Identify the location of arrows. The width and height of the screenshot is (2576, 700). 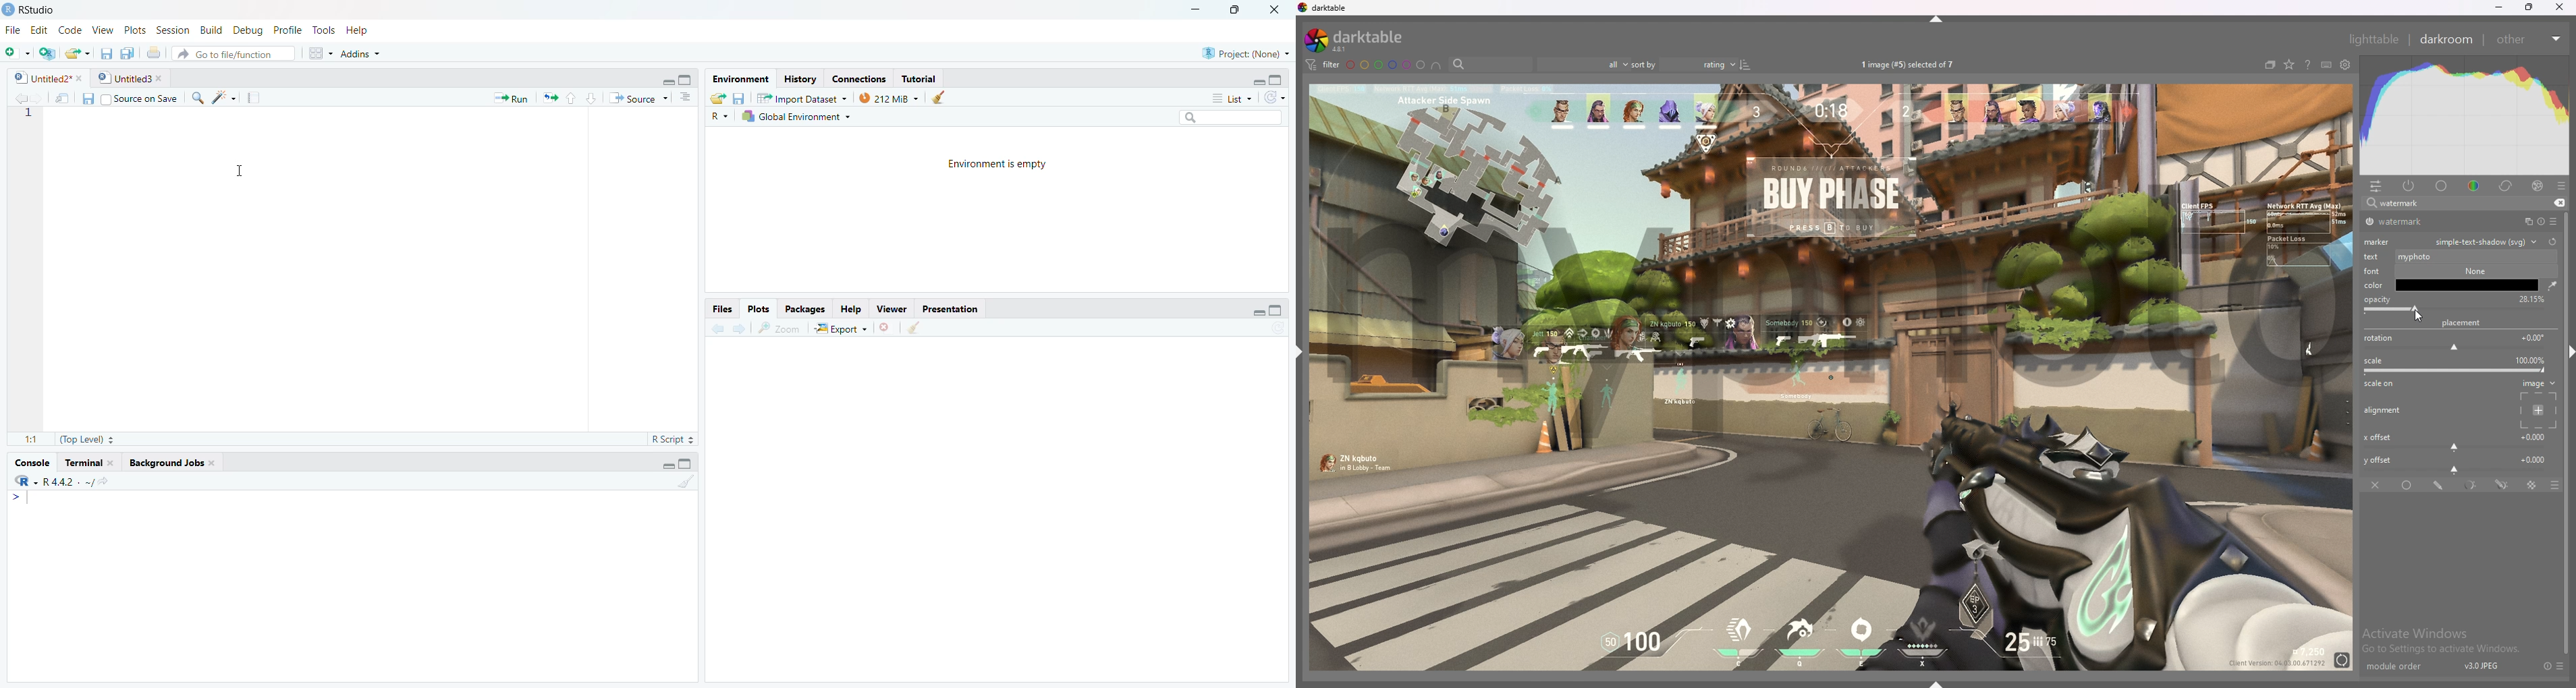
(548, 98).